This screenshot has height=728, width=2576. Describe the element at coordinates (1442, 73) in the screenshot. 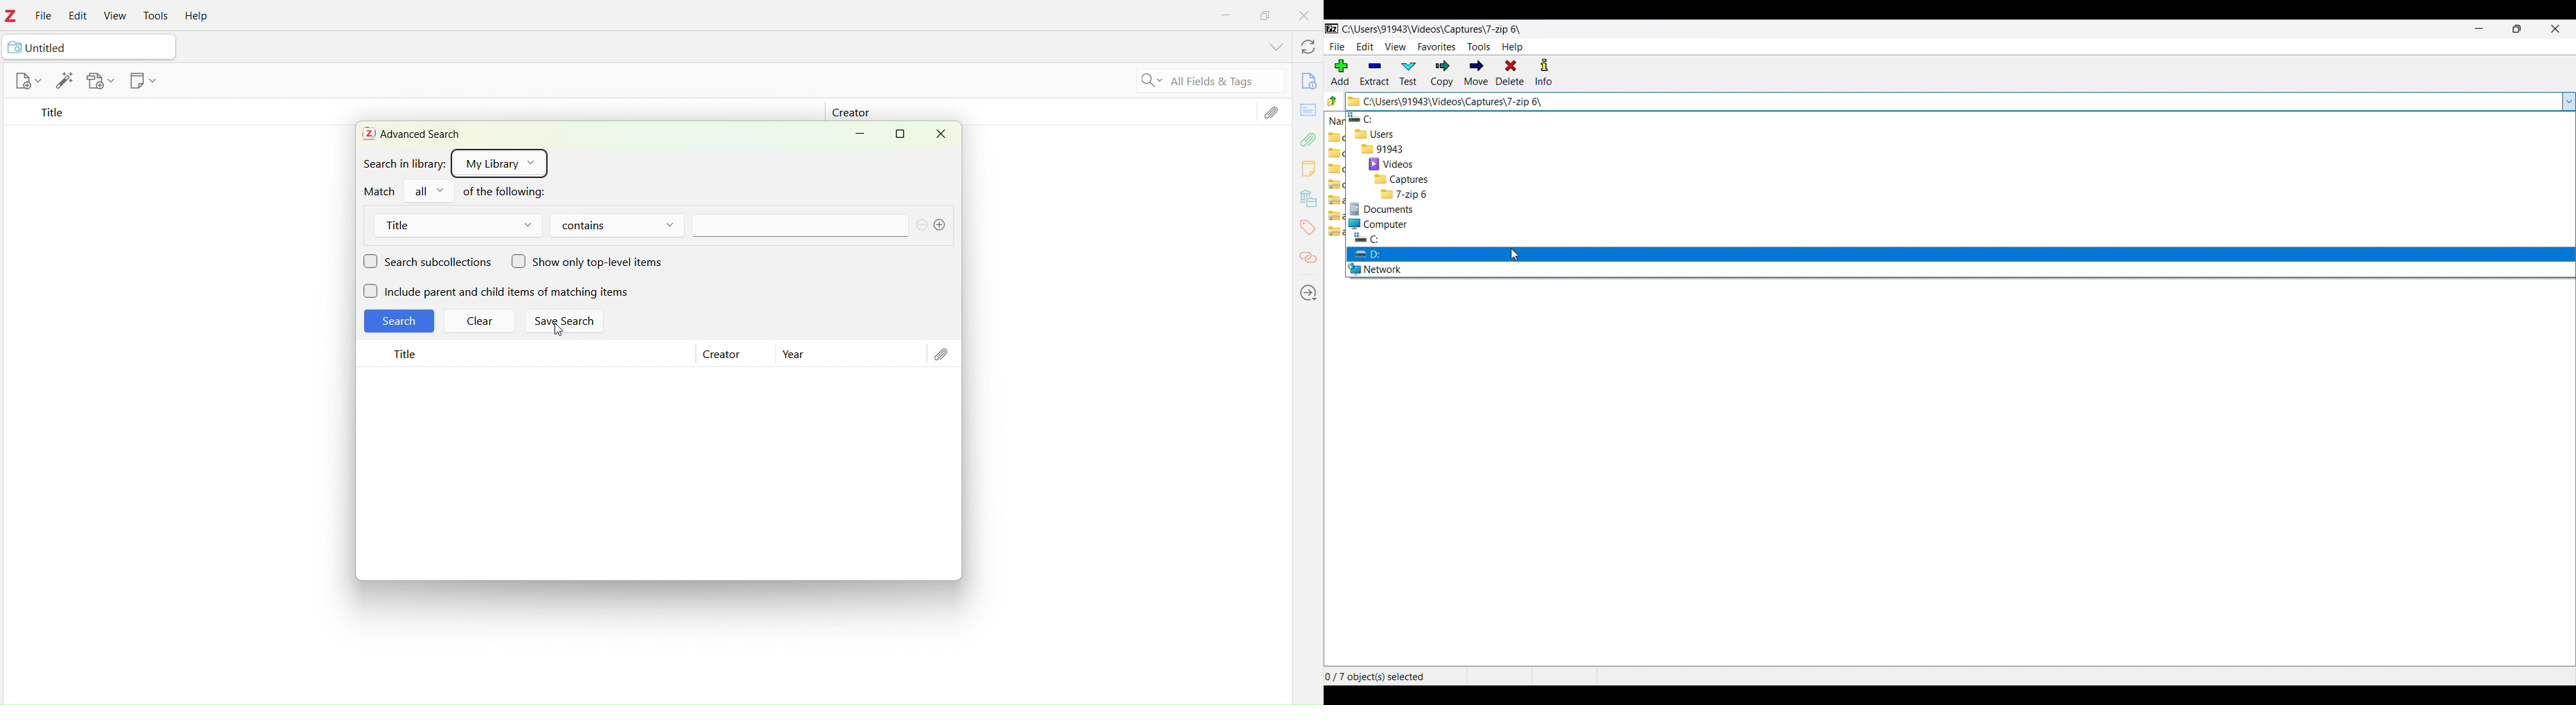

I see `Copy` at that location.